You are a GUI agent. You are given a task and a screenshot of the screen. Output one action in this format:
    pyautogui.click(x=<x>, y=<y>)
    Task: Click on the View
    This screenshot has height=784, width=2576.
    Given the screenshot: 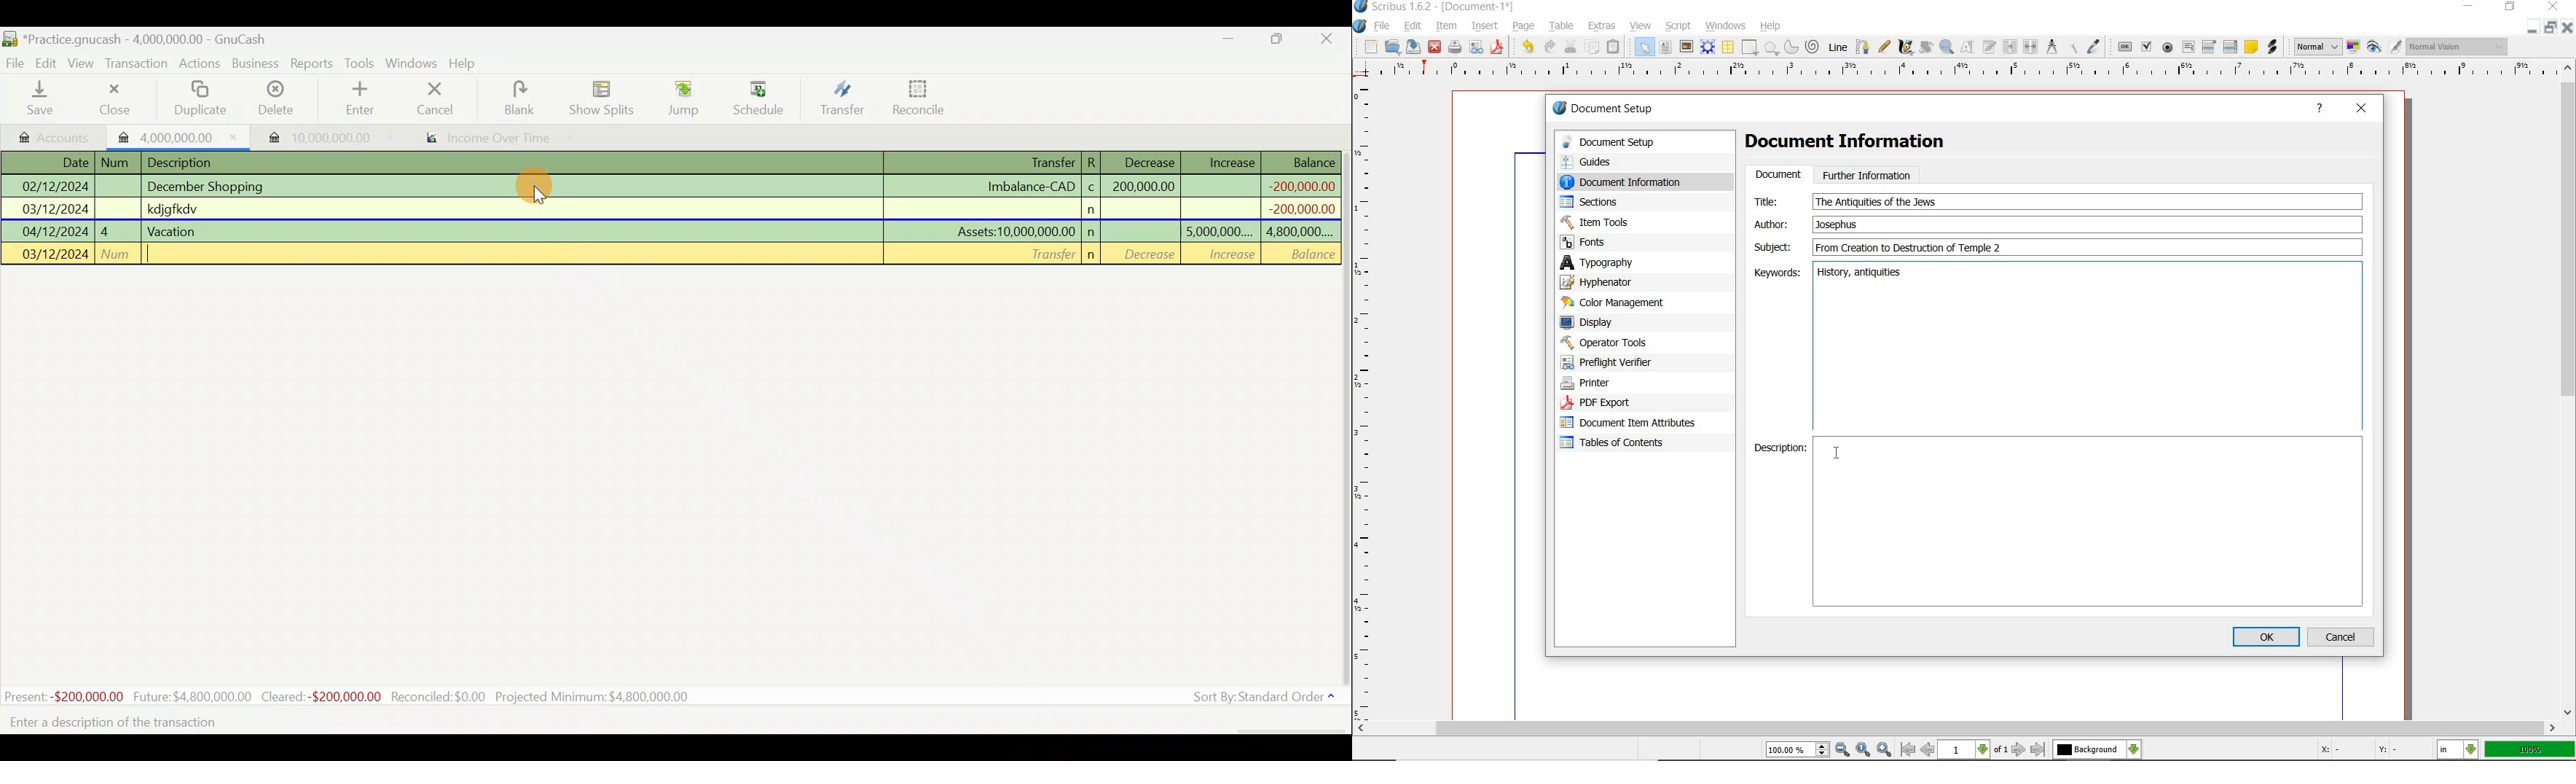 What is the action you would take?
    pyautogui.click(x=83, y=63)
    